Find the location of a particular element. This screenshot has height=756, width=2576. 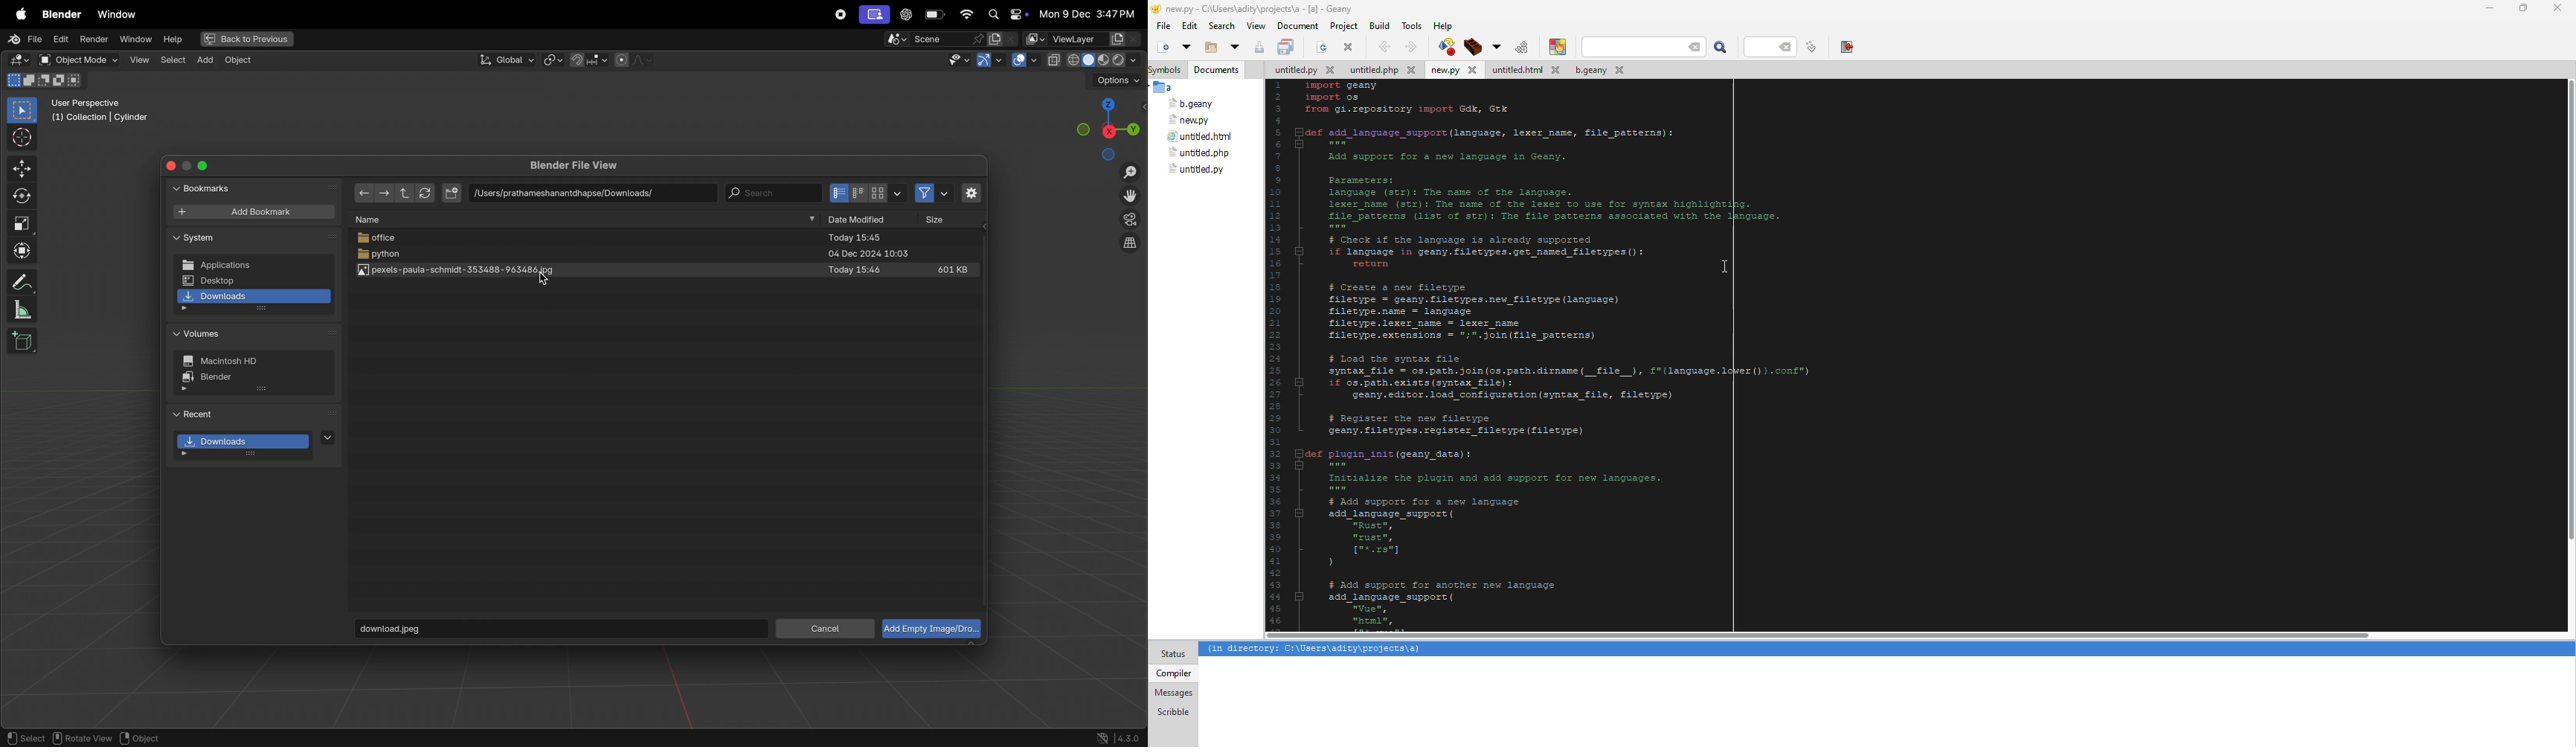

save is located at coordinates (1259, 48).